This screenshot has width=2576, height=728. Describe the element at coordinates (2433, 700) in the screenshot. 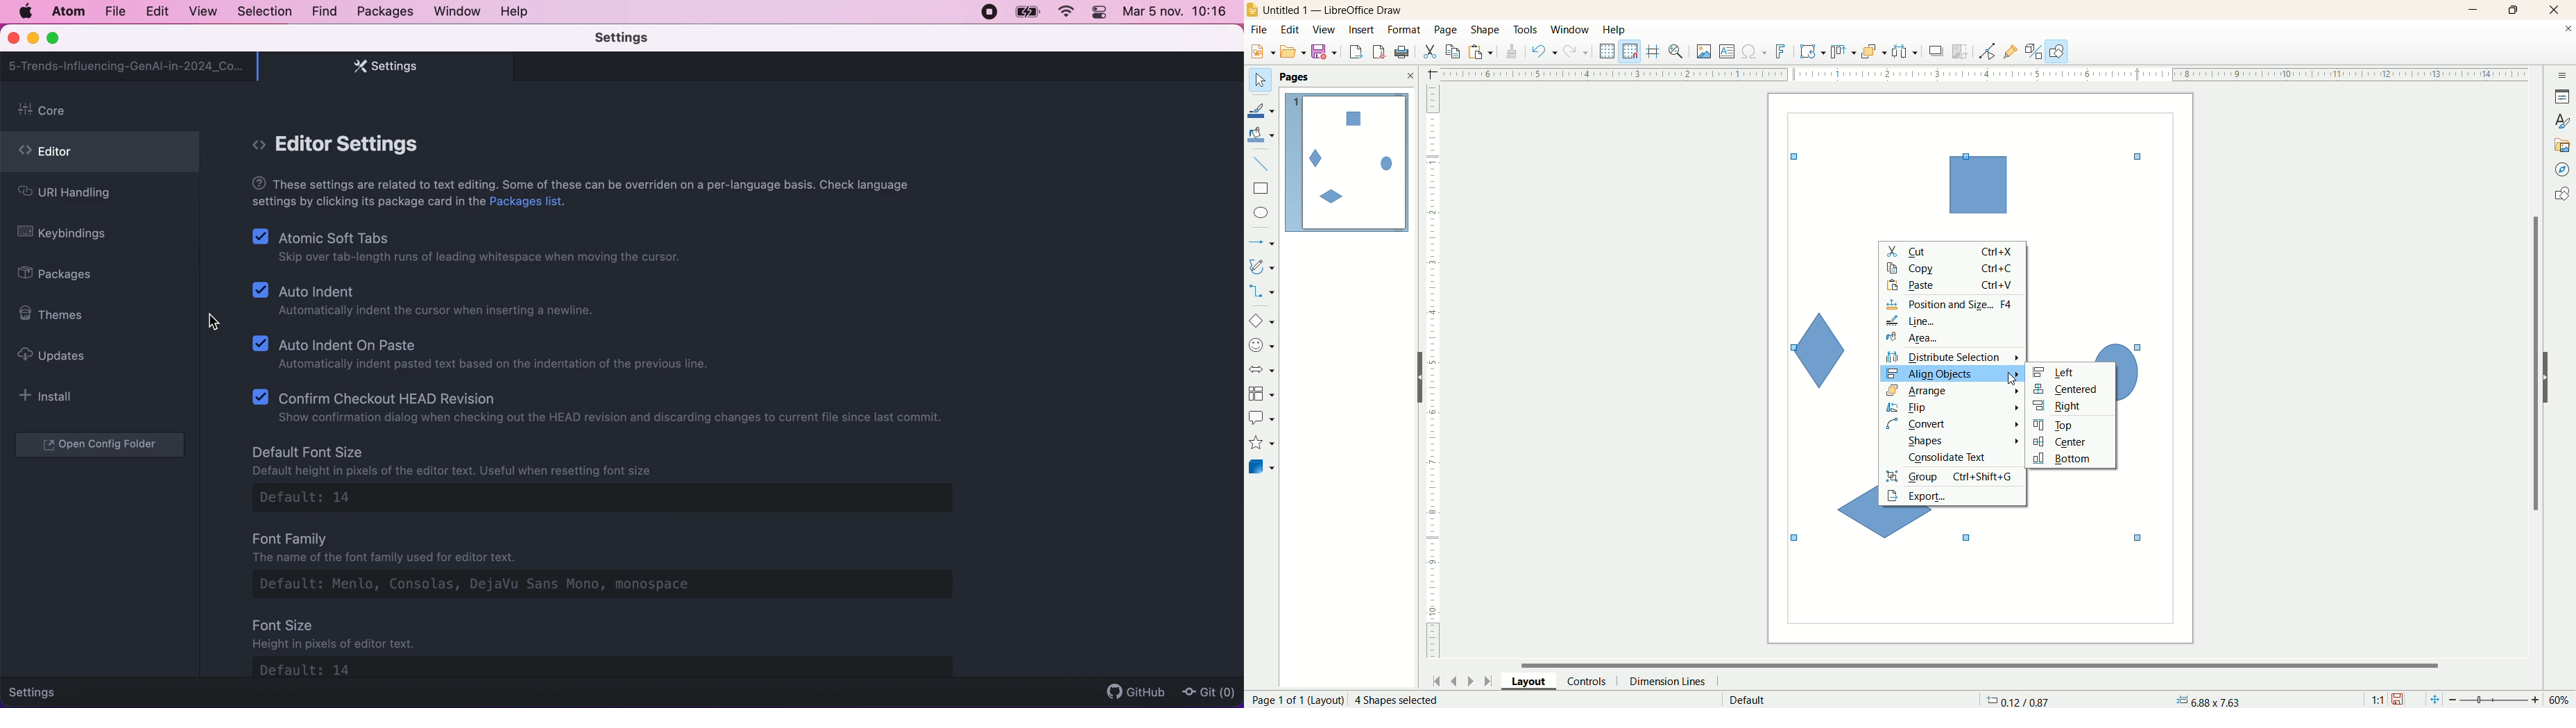

I see `fit to current window` at that location.